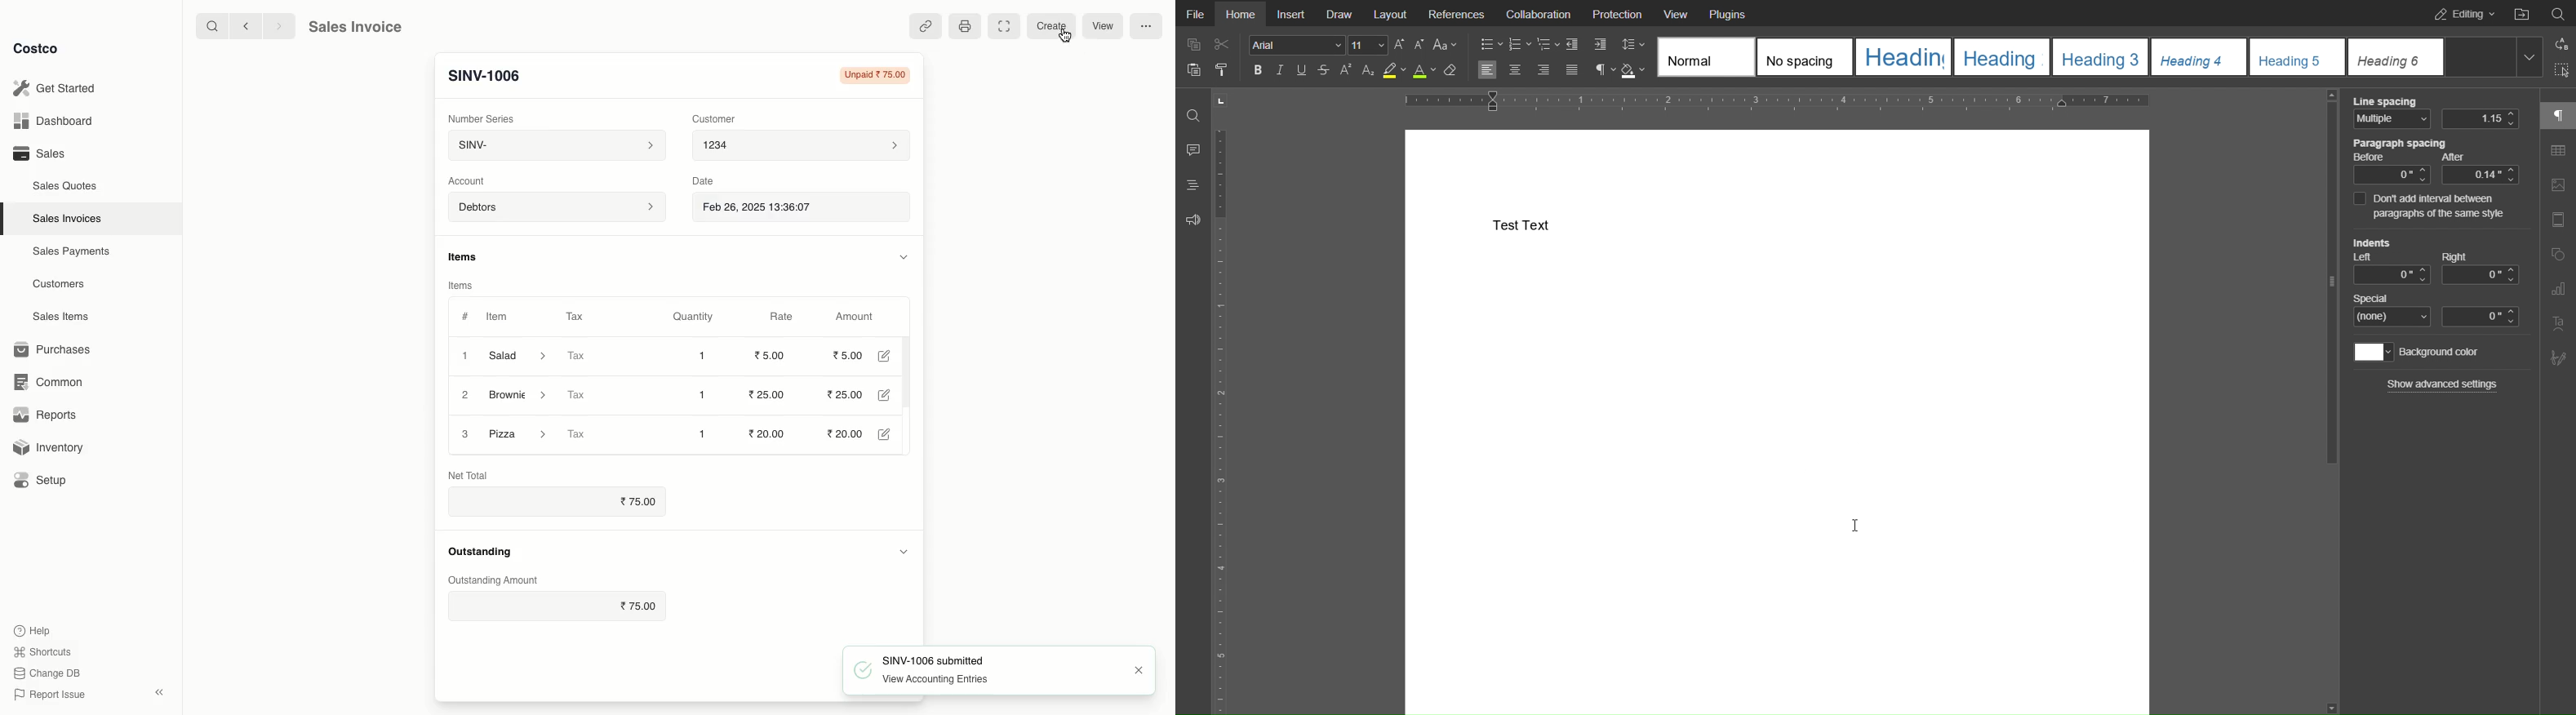 The height and width of the screenshot is (728, 2576). I want to click on ‘Account, so click(470, 180).